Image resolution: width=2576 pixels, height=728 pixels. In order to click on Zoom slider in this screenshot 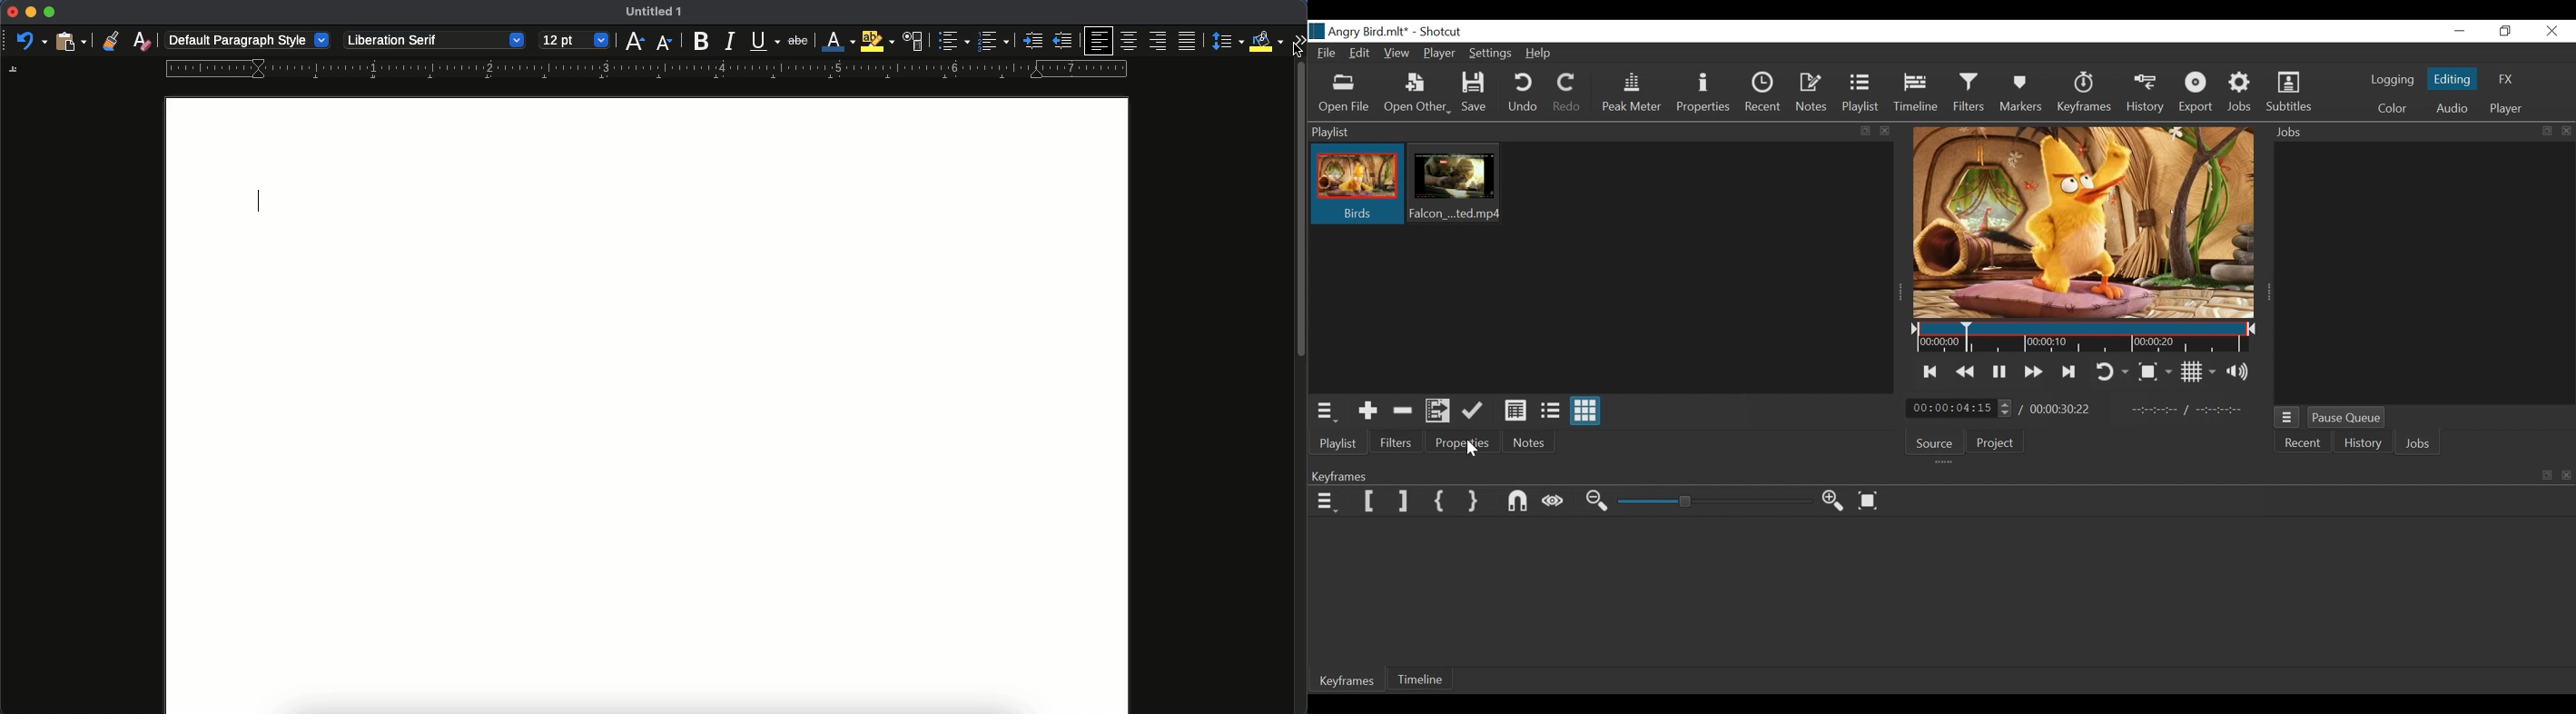, I will do `click(1713, 502)`.